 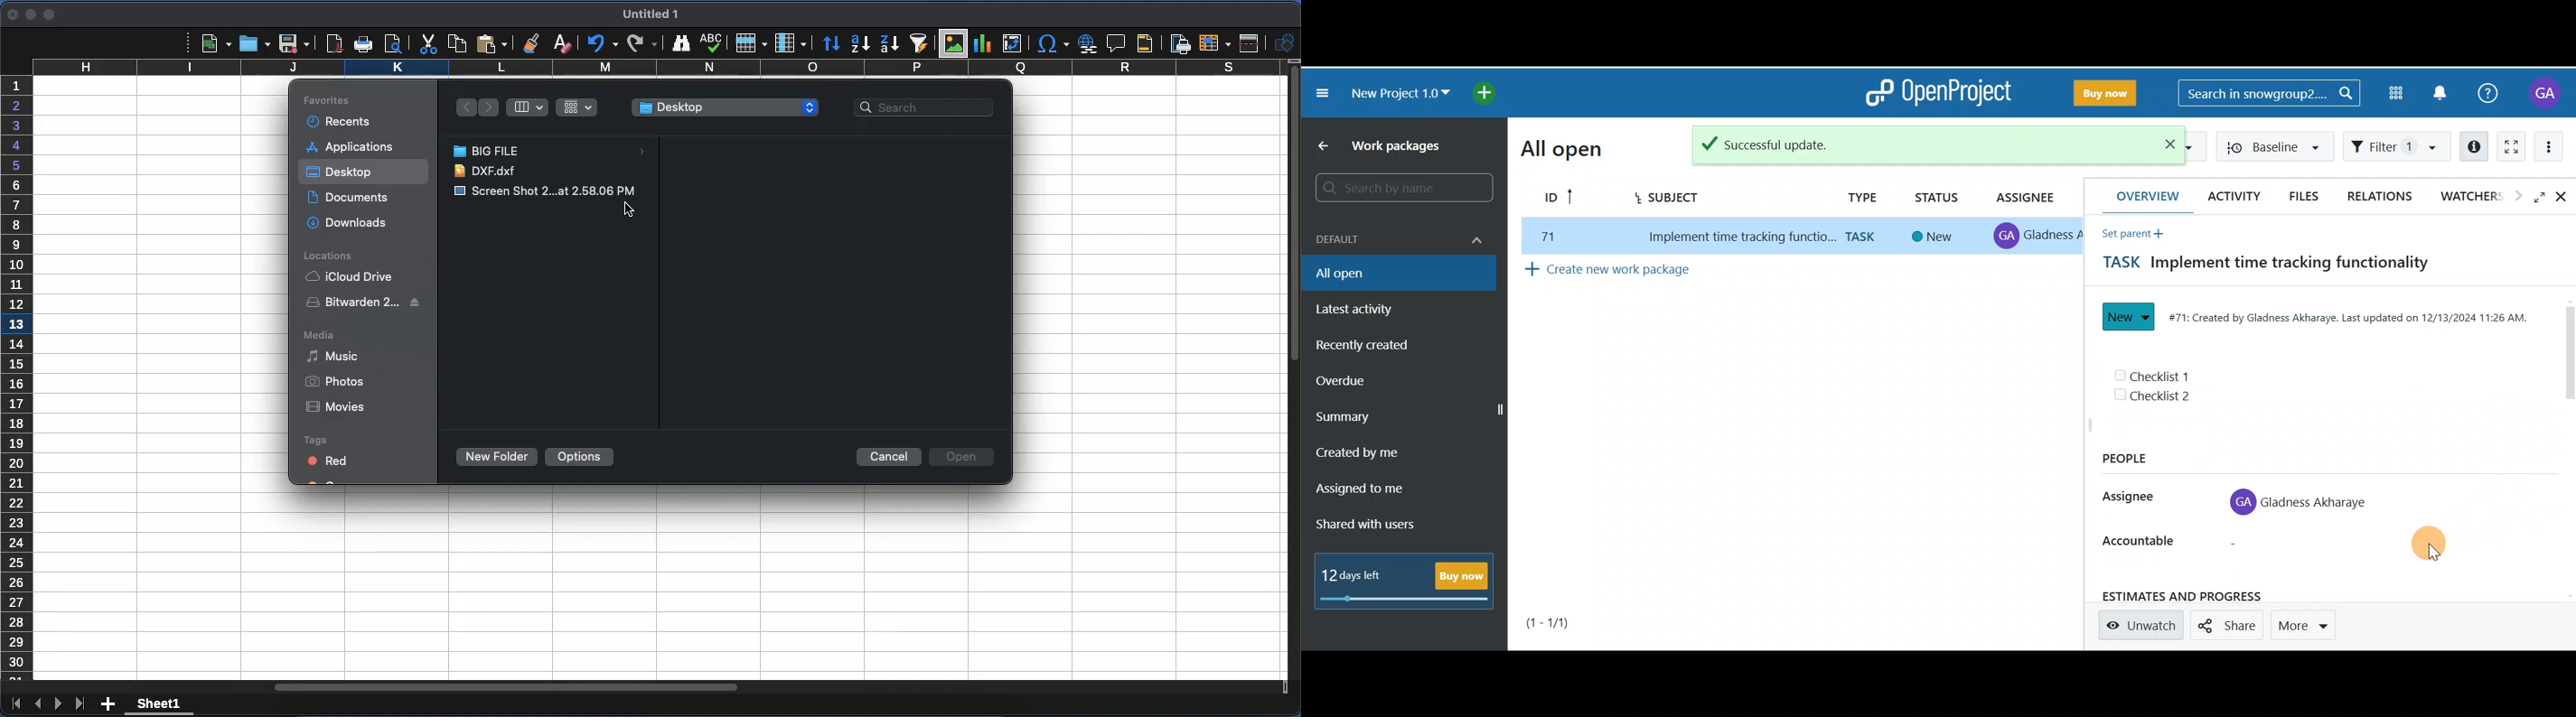 I want to click on movies, so click(x=337, y=405).